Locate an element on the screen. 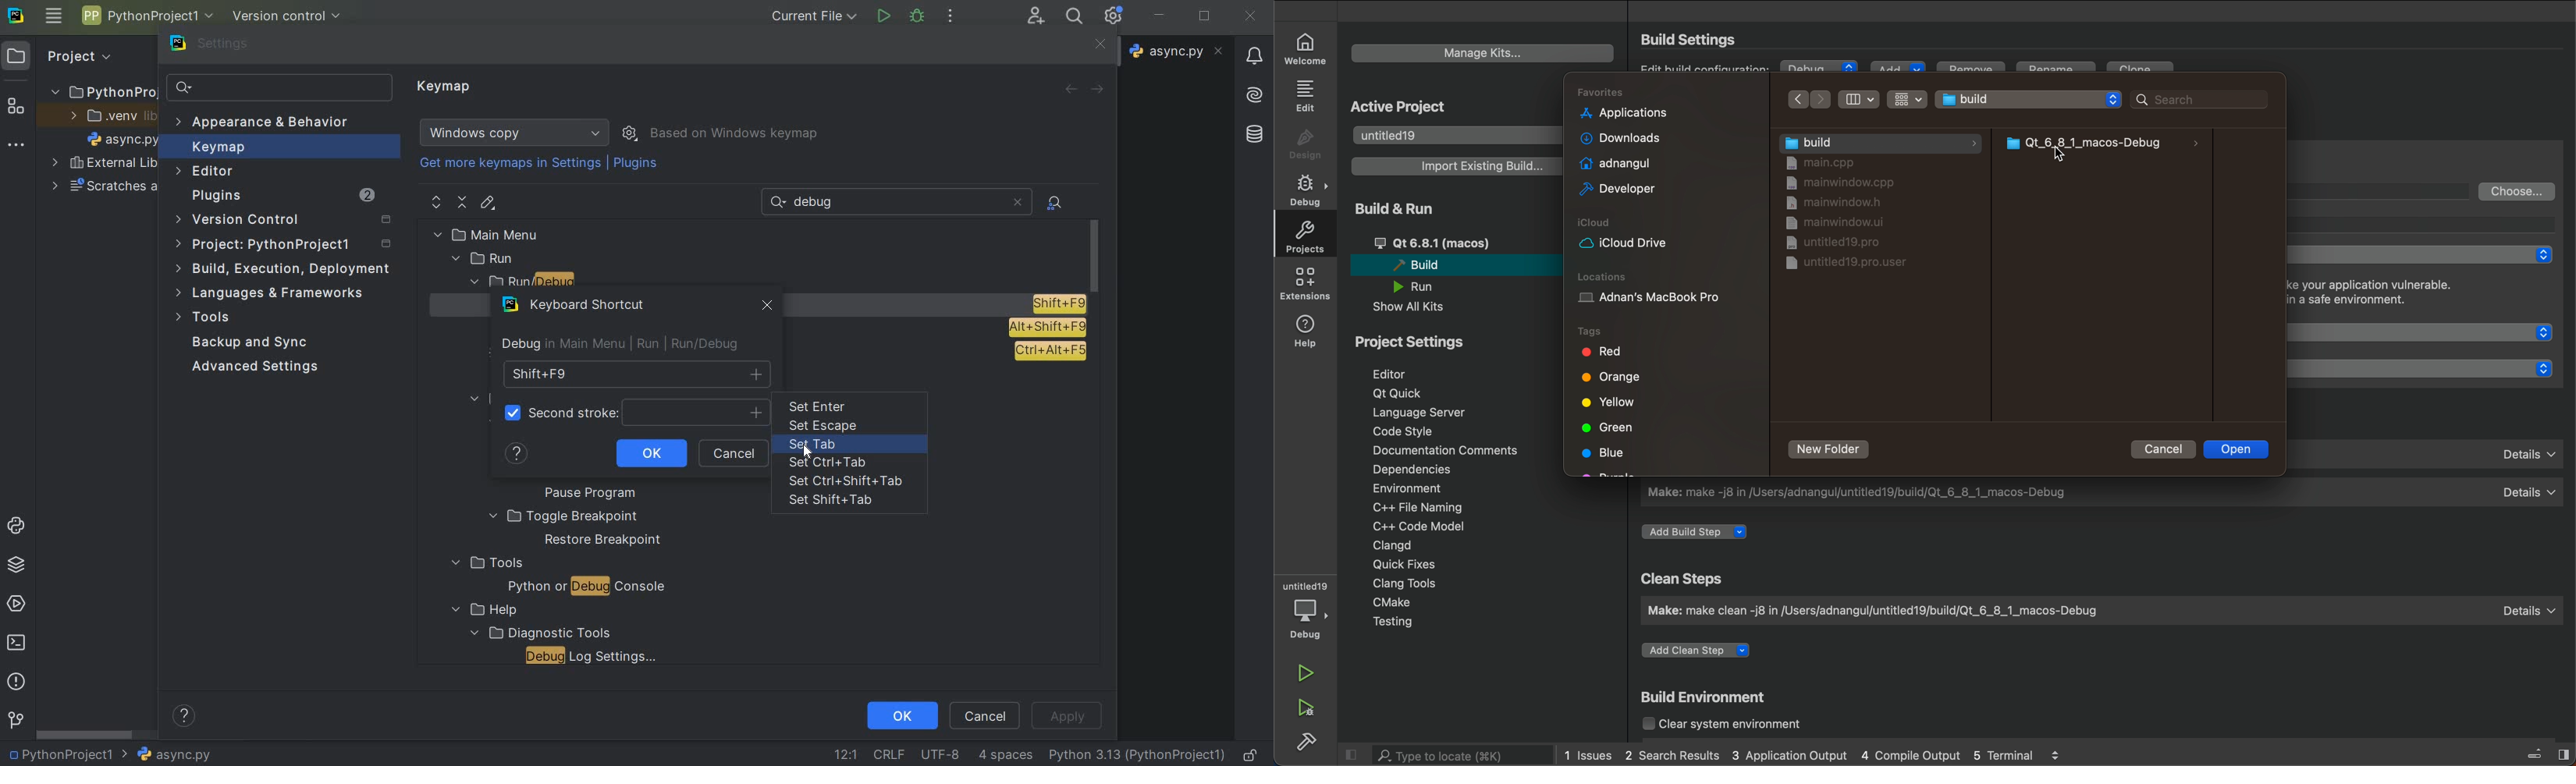 This screenshot has width=2576, height=784. scrollbar is located at coordinates (86, 735).